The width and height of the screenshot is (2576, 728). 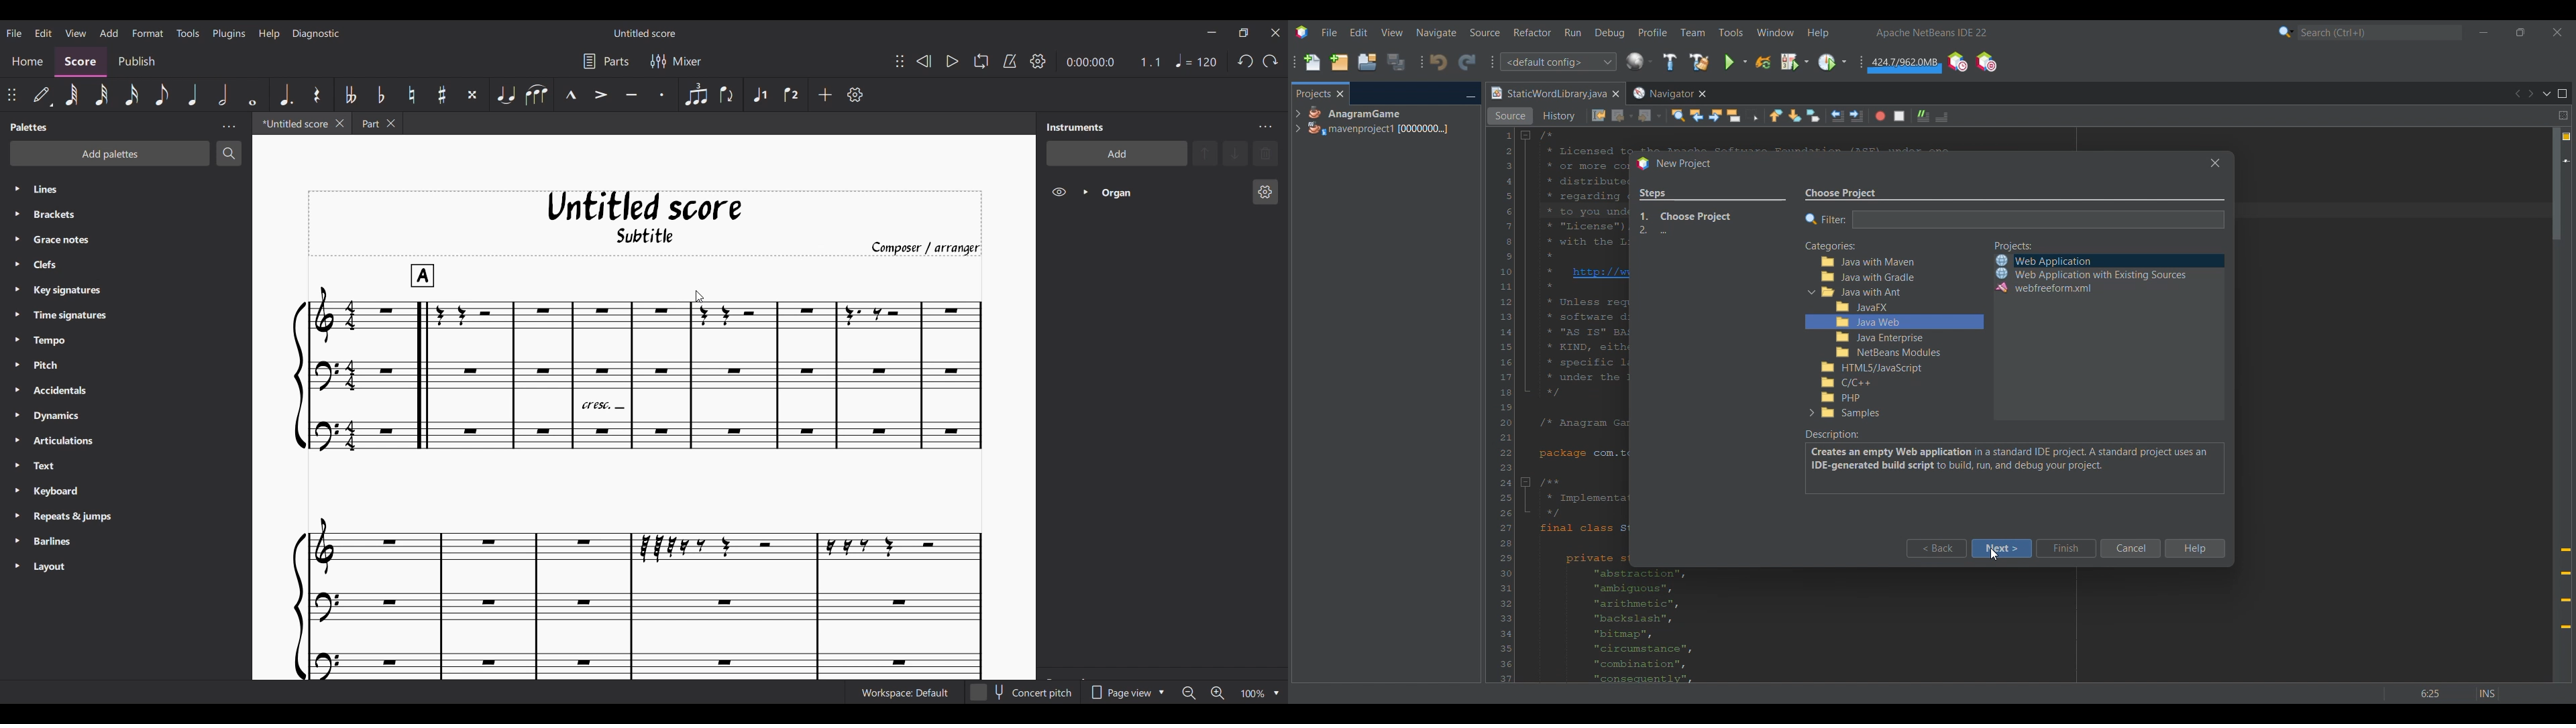 I want to click on Selected project highlighted, so click(x=2206, y=260).